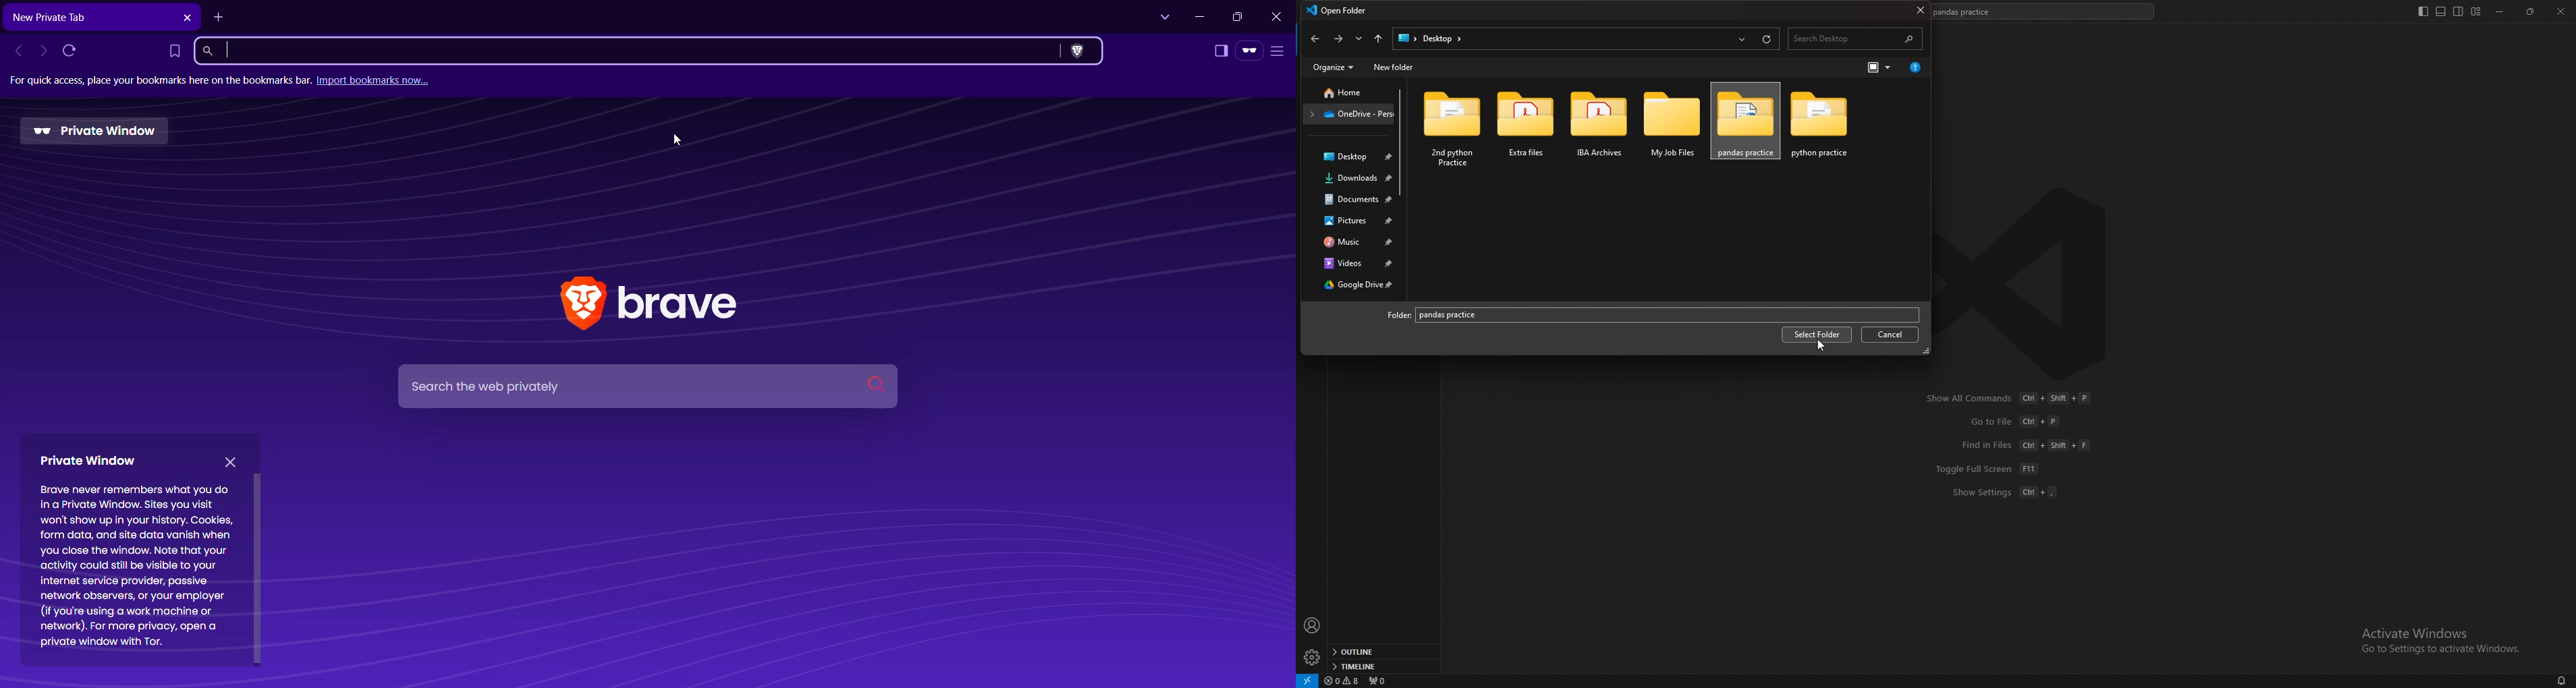 The image size is (2576, 700). What do you see at coordinates (1767, 38) in the screenshot?
I see `reload` at bounding box center [1767, 38].